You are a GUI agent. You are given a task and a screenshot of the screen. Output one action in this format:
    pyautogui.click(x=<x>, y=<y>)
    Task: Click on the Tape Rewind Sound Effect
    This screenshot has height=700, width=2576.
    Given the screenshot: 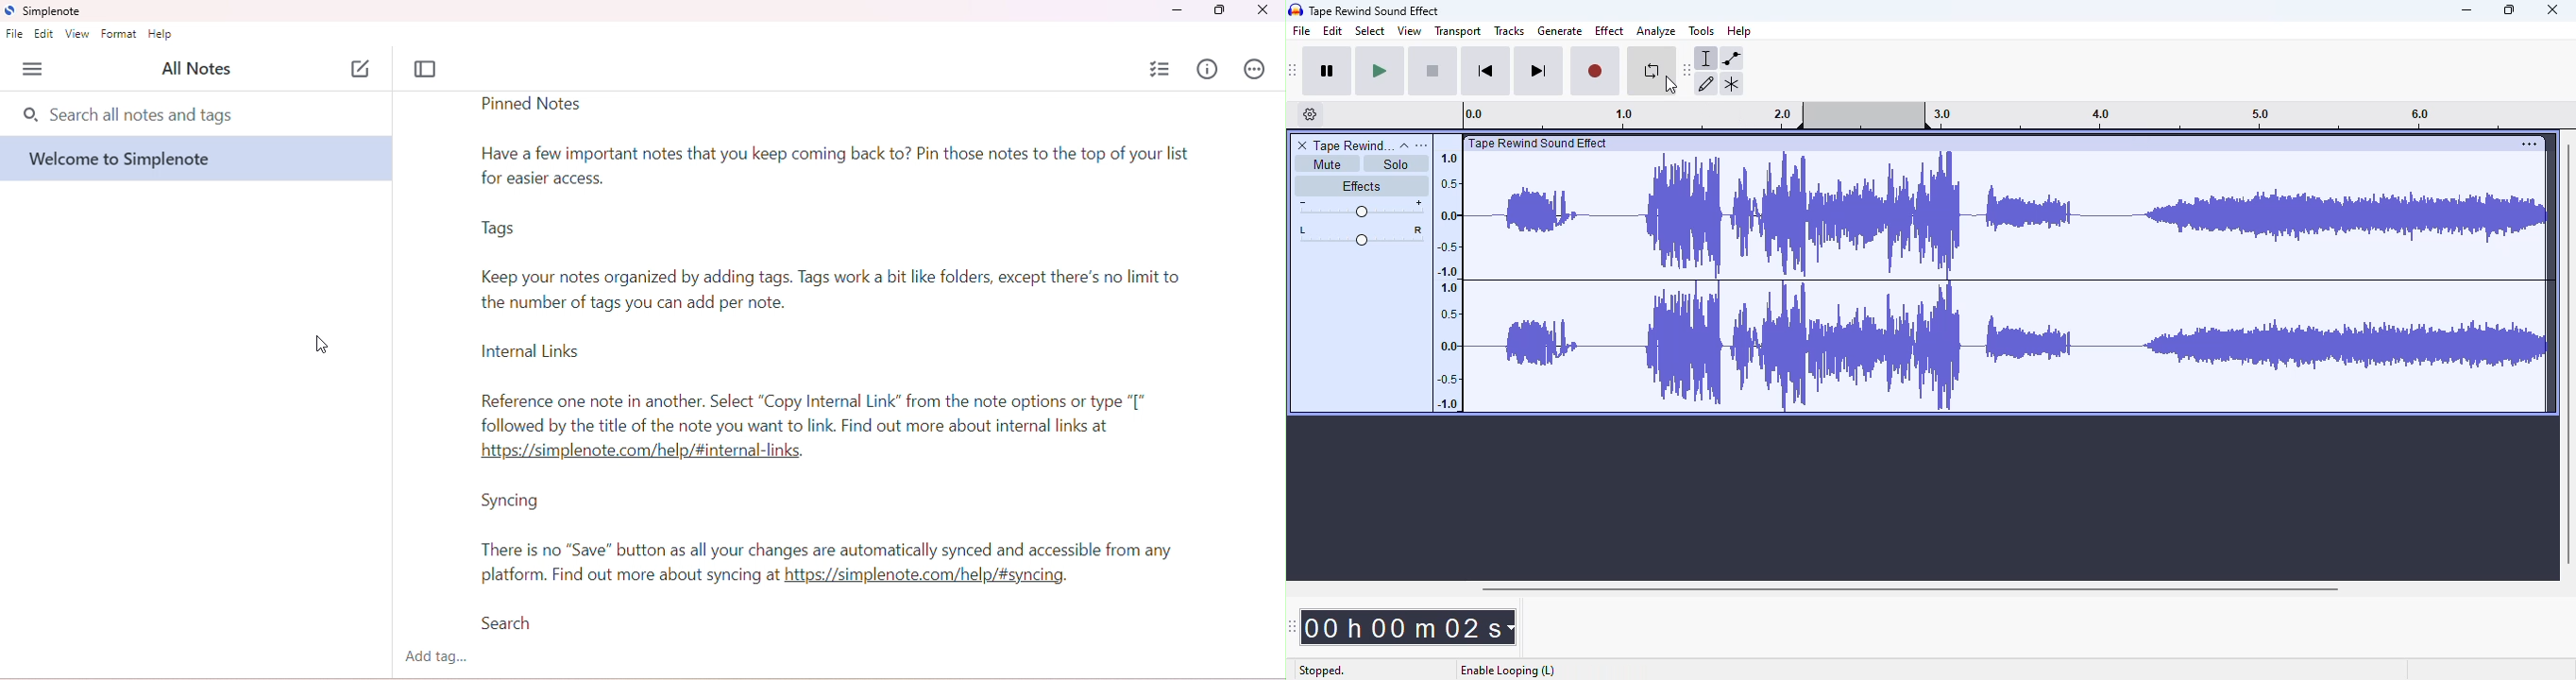 What is the action you would take?
    pyautogui.click(x=1381, y=10)
    